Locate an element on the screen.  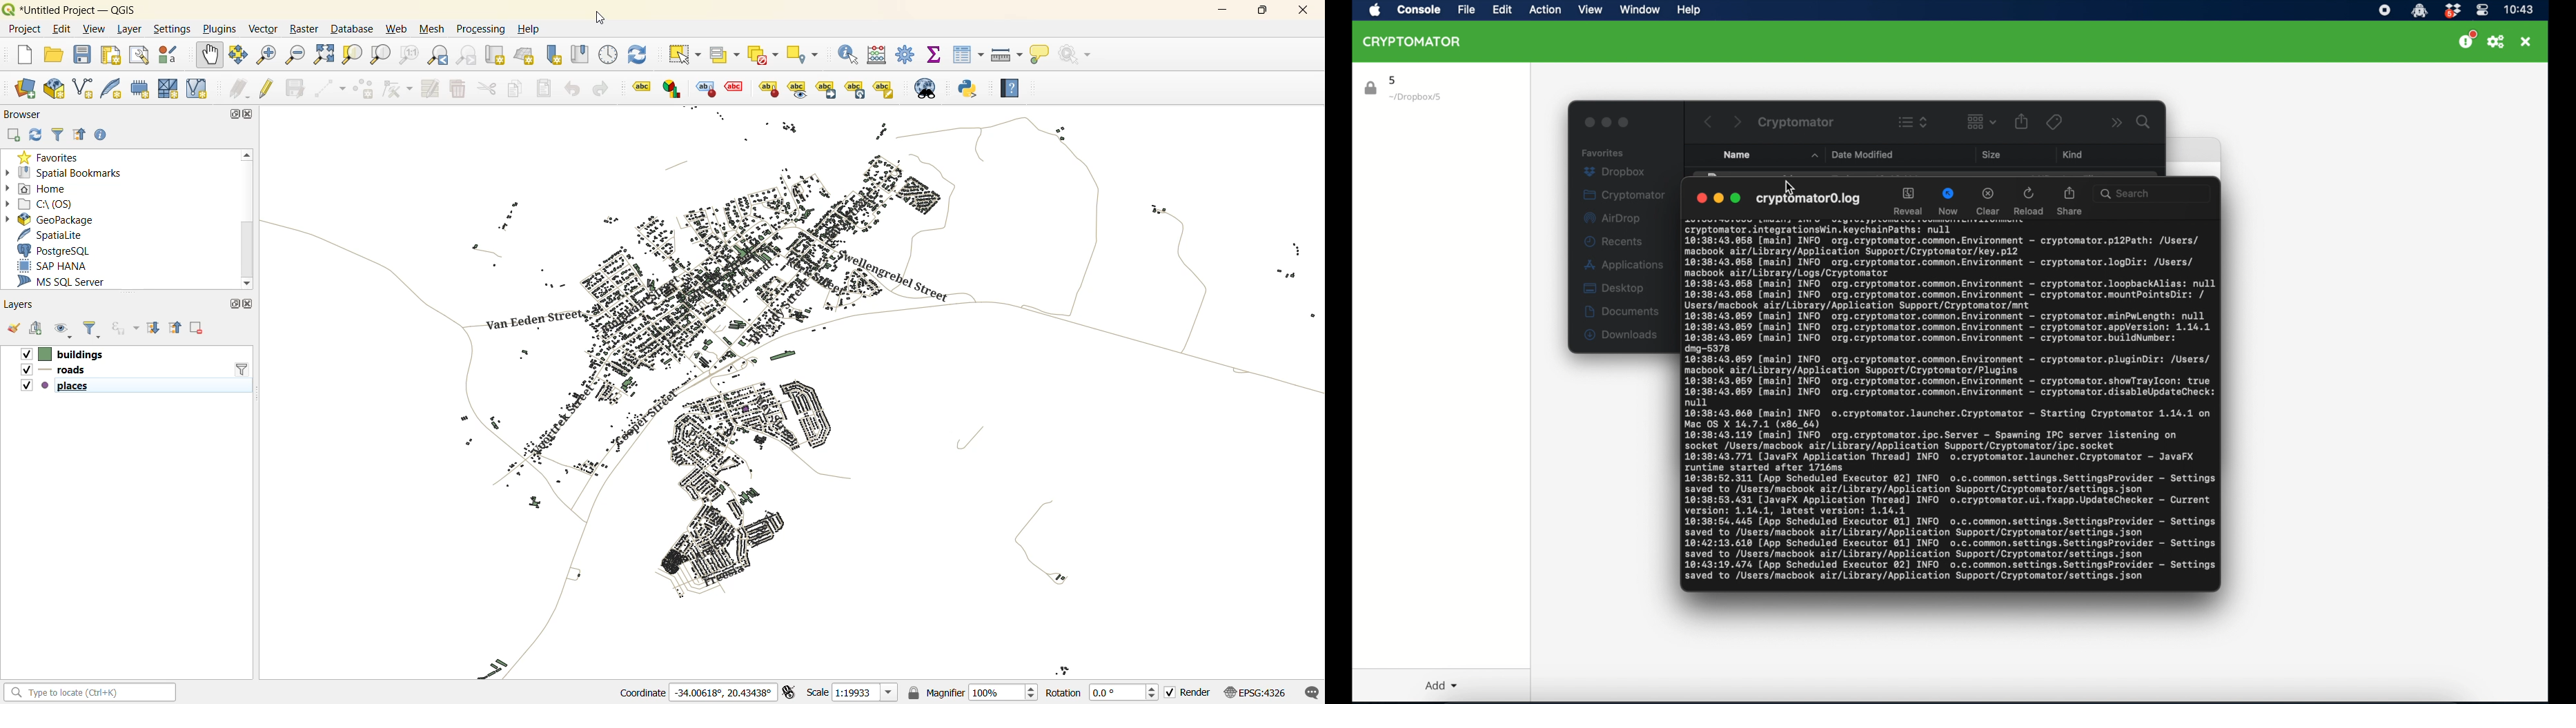
coordinates is located at coordinates (696, 691).